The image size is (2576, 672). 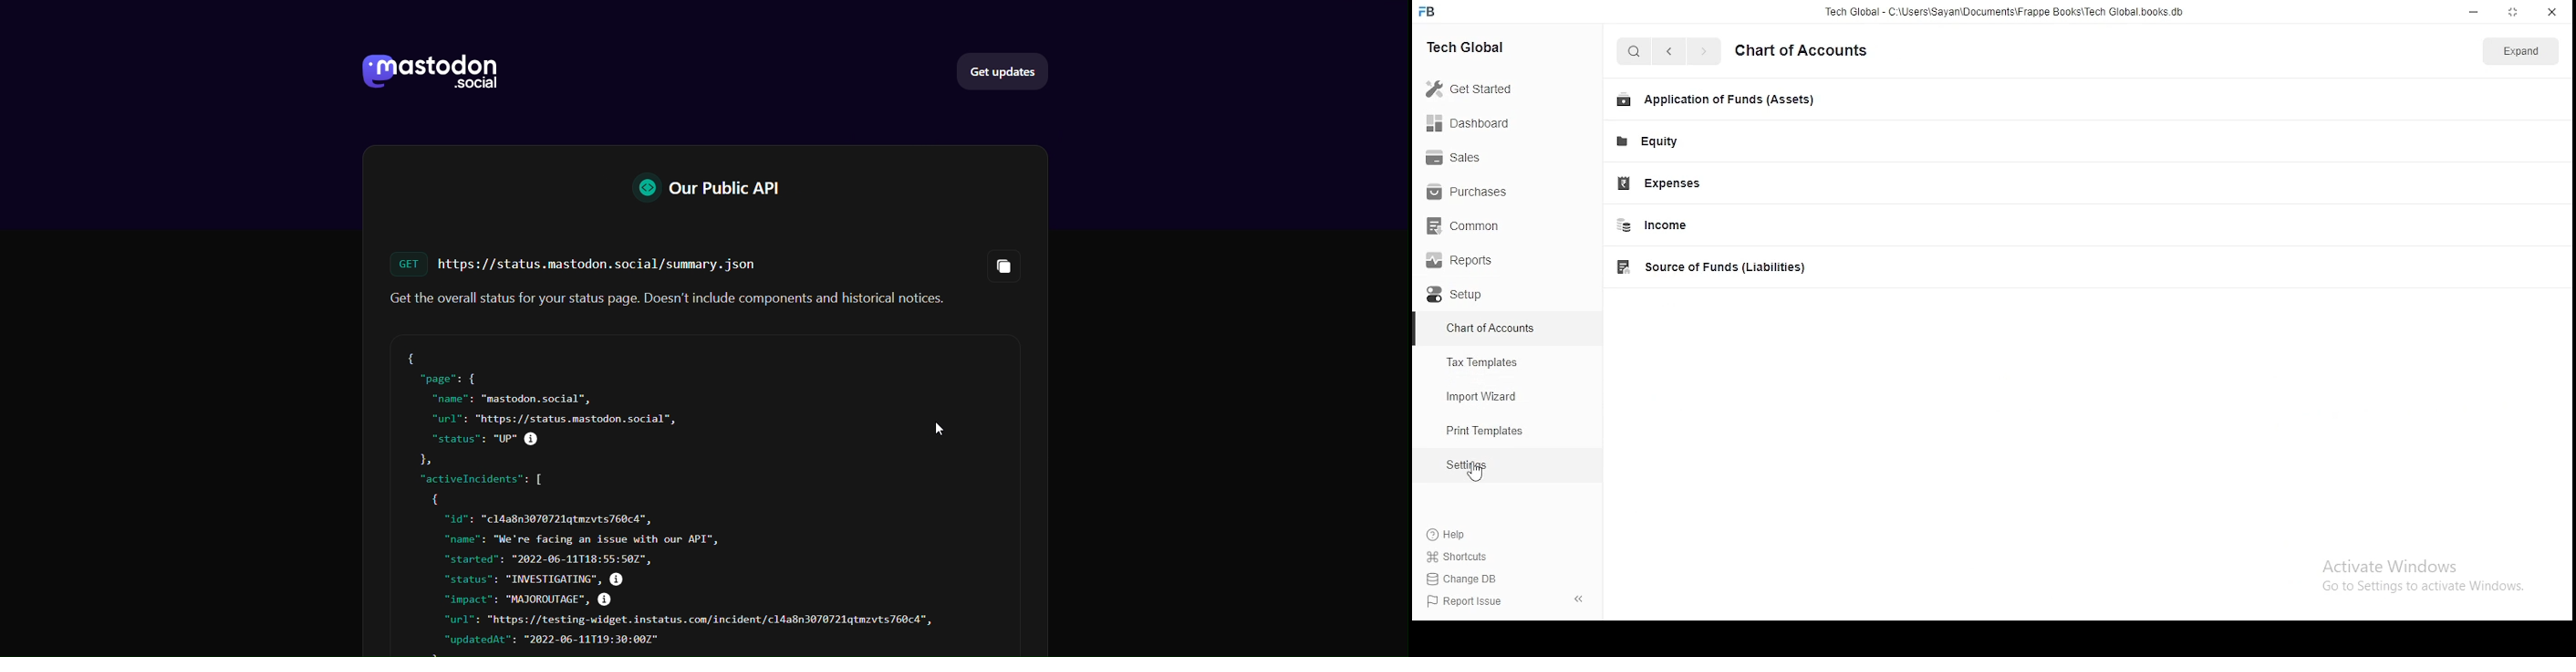 I want to click on search, so click(x=1633, y=52).